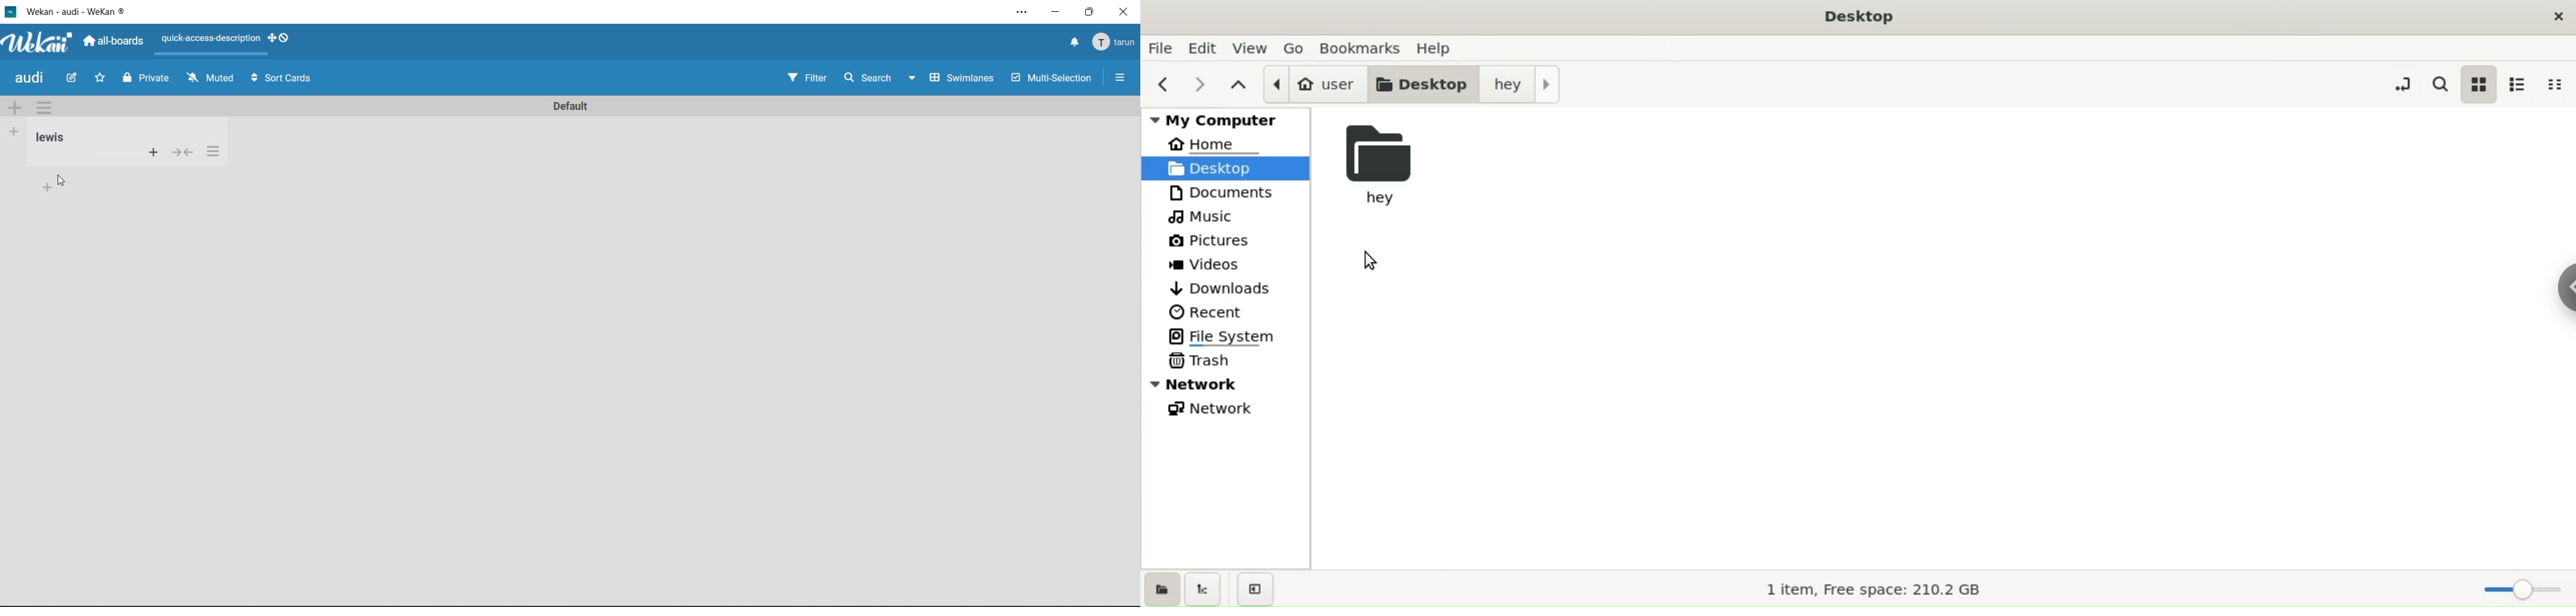 The height and width of the screenshot is (616, 2576). What do you see at coordinates (282, 40) in the screenshot?
I see `show desktop drag handles` at bounding box center [282, 40].